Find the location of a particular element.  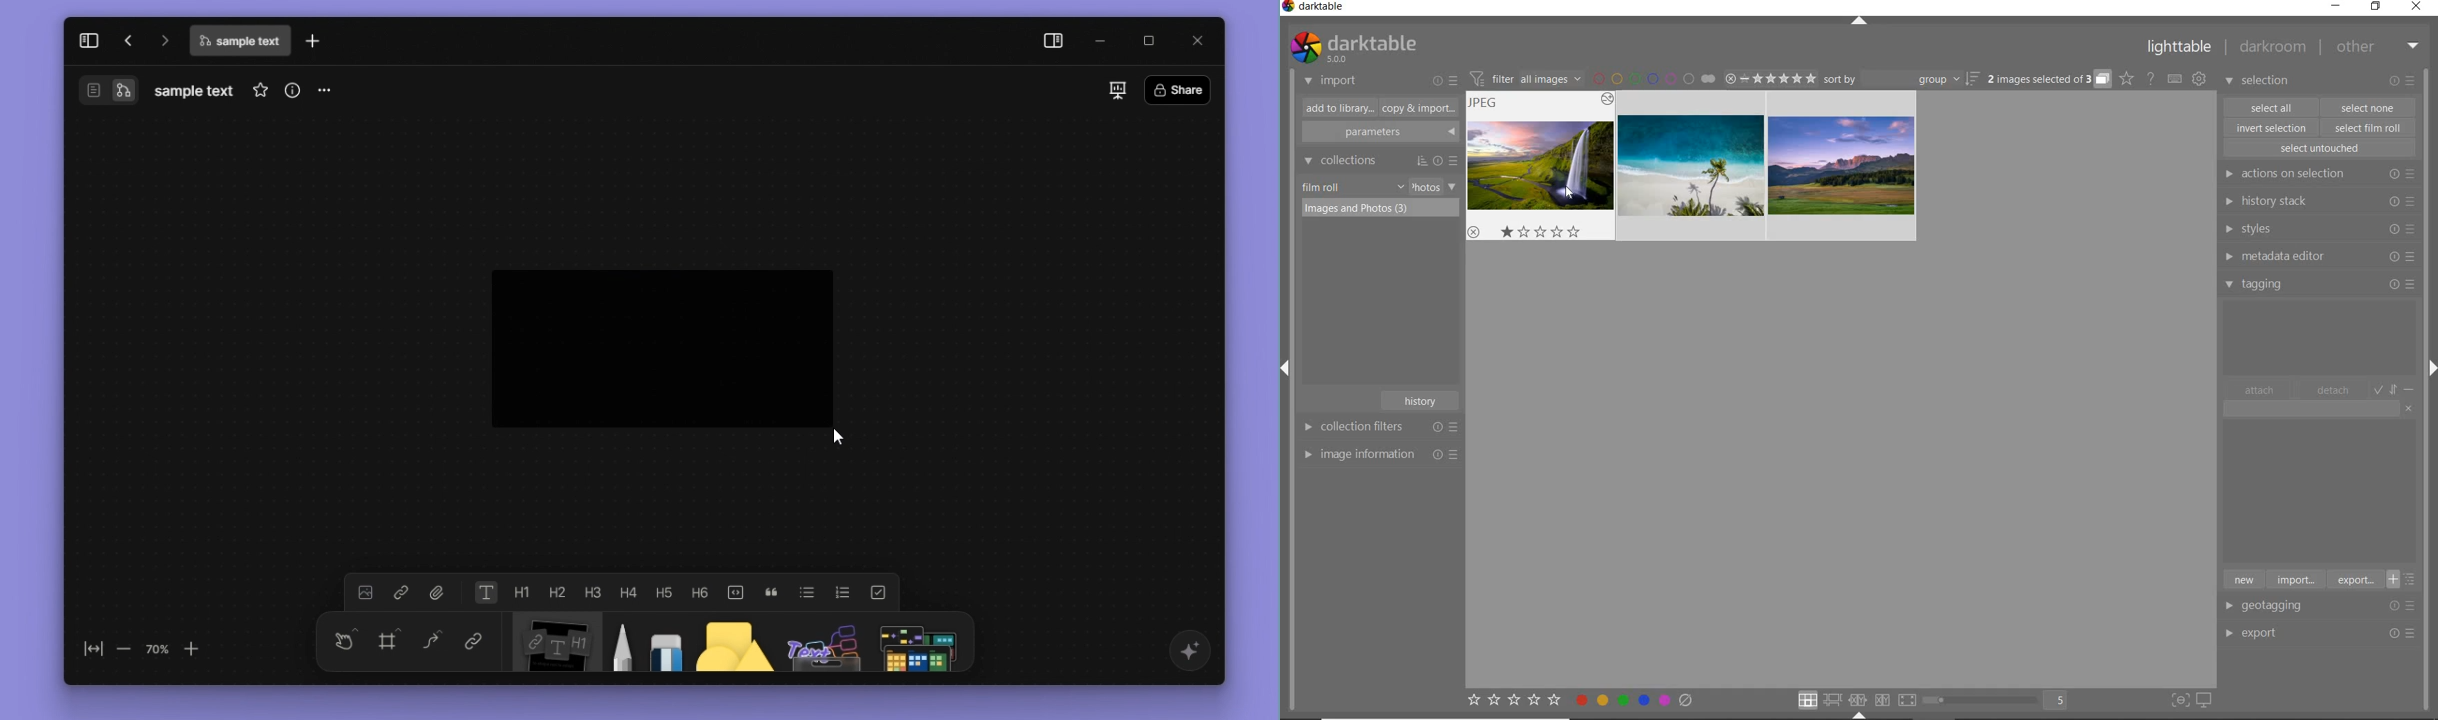

geotagging is located at coordinates (2277, 607).